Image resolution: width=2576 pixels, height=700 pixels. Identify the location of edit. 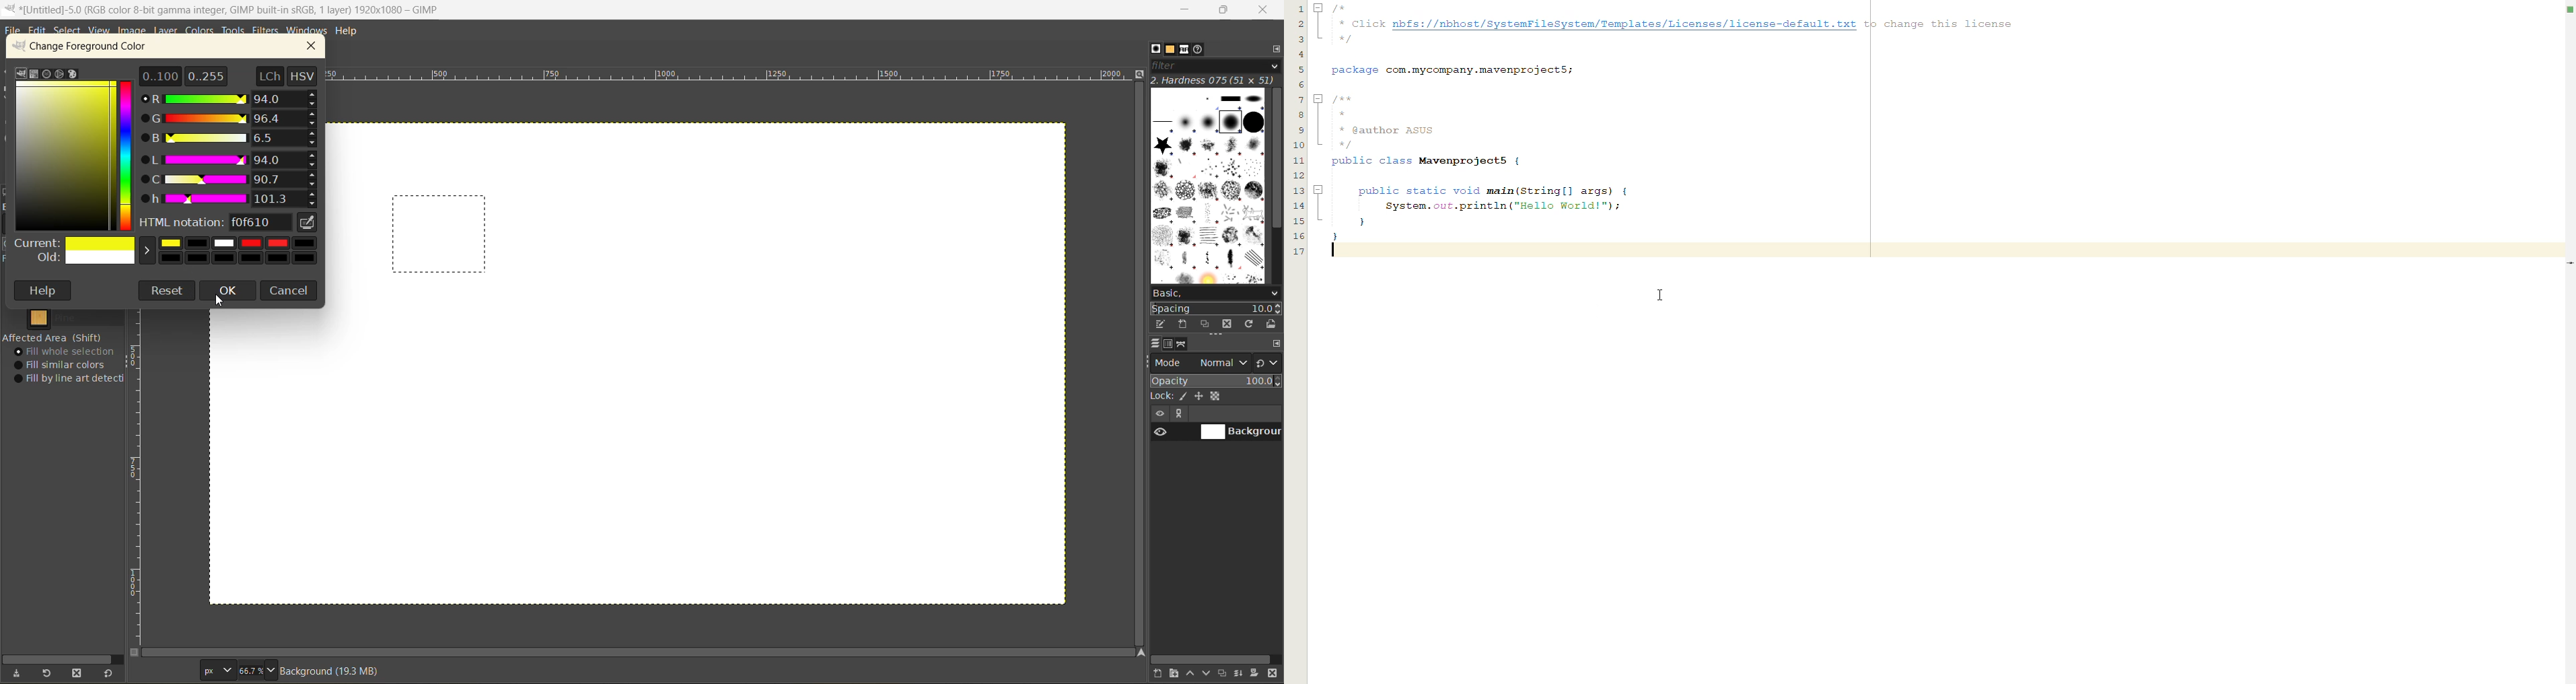
(39, 31).